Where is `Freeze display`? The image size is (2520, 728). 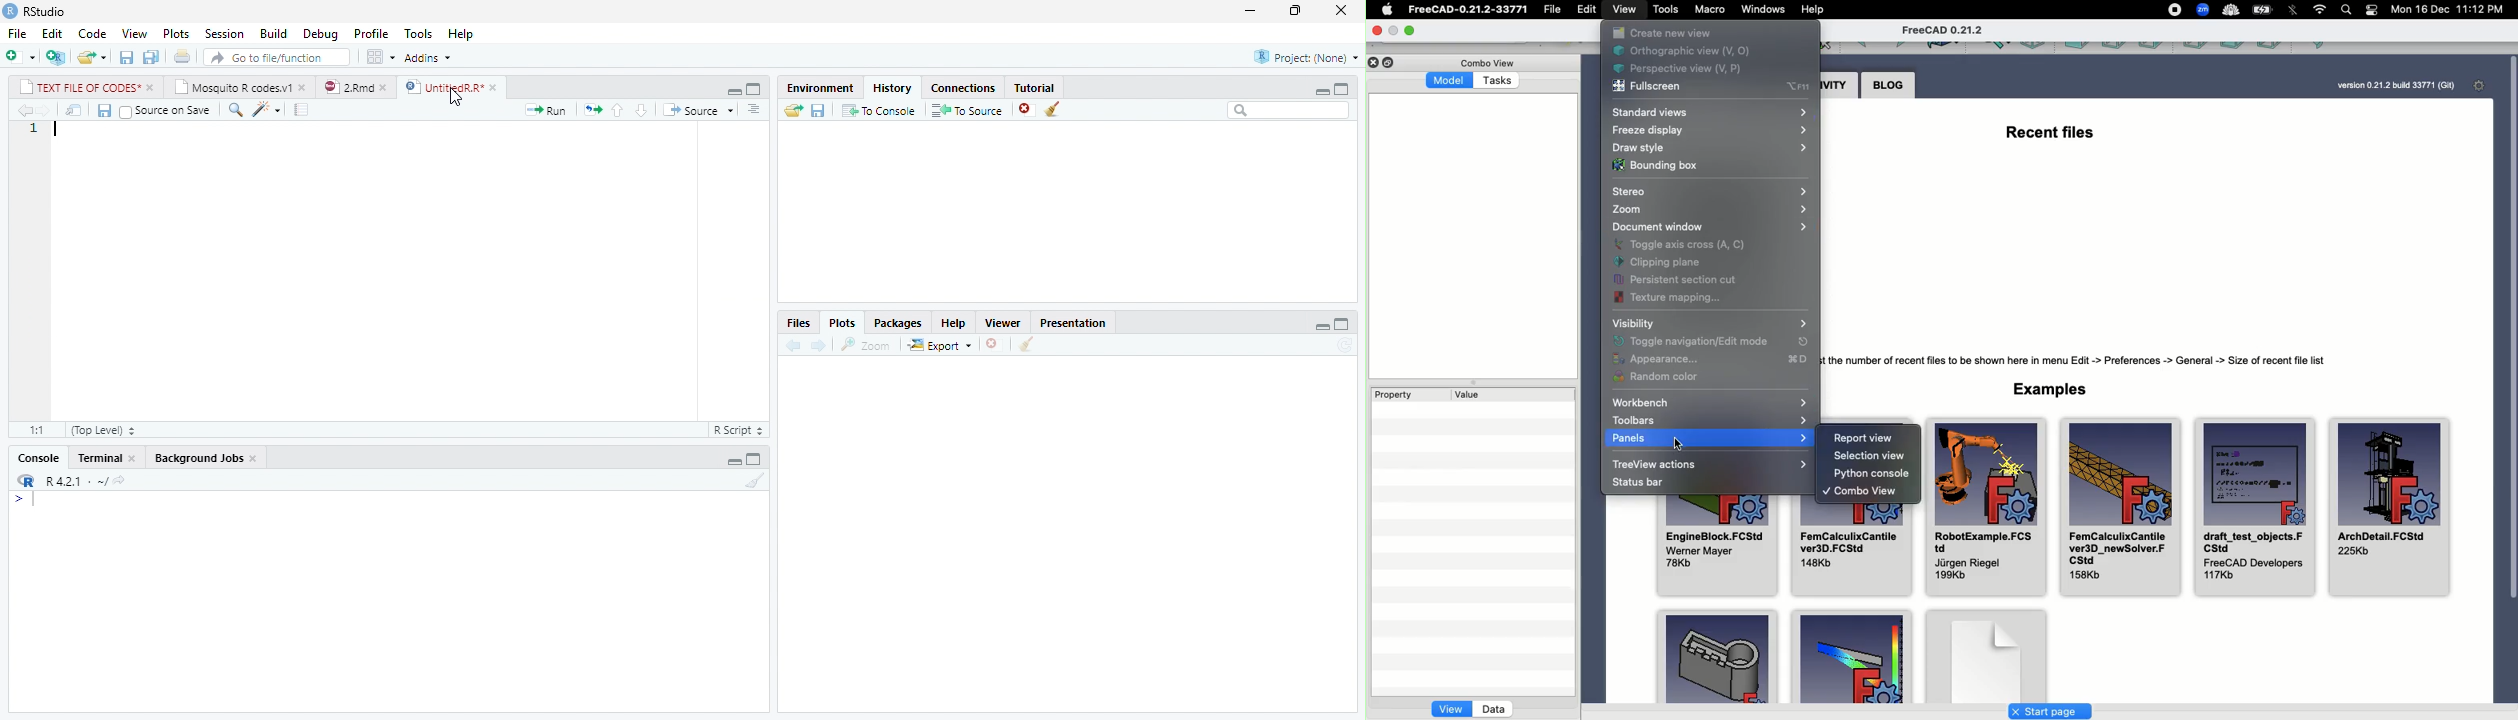
Freeze display is located at coordinates (1710, 130).